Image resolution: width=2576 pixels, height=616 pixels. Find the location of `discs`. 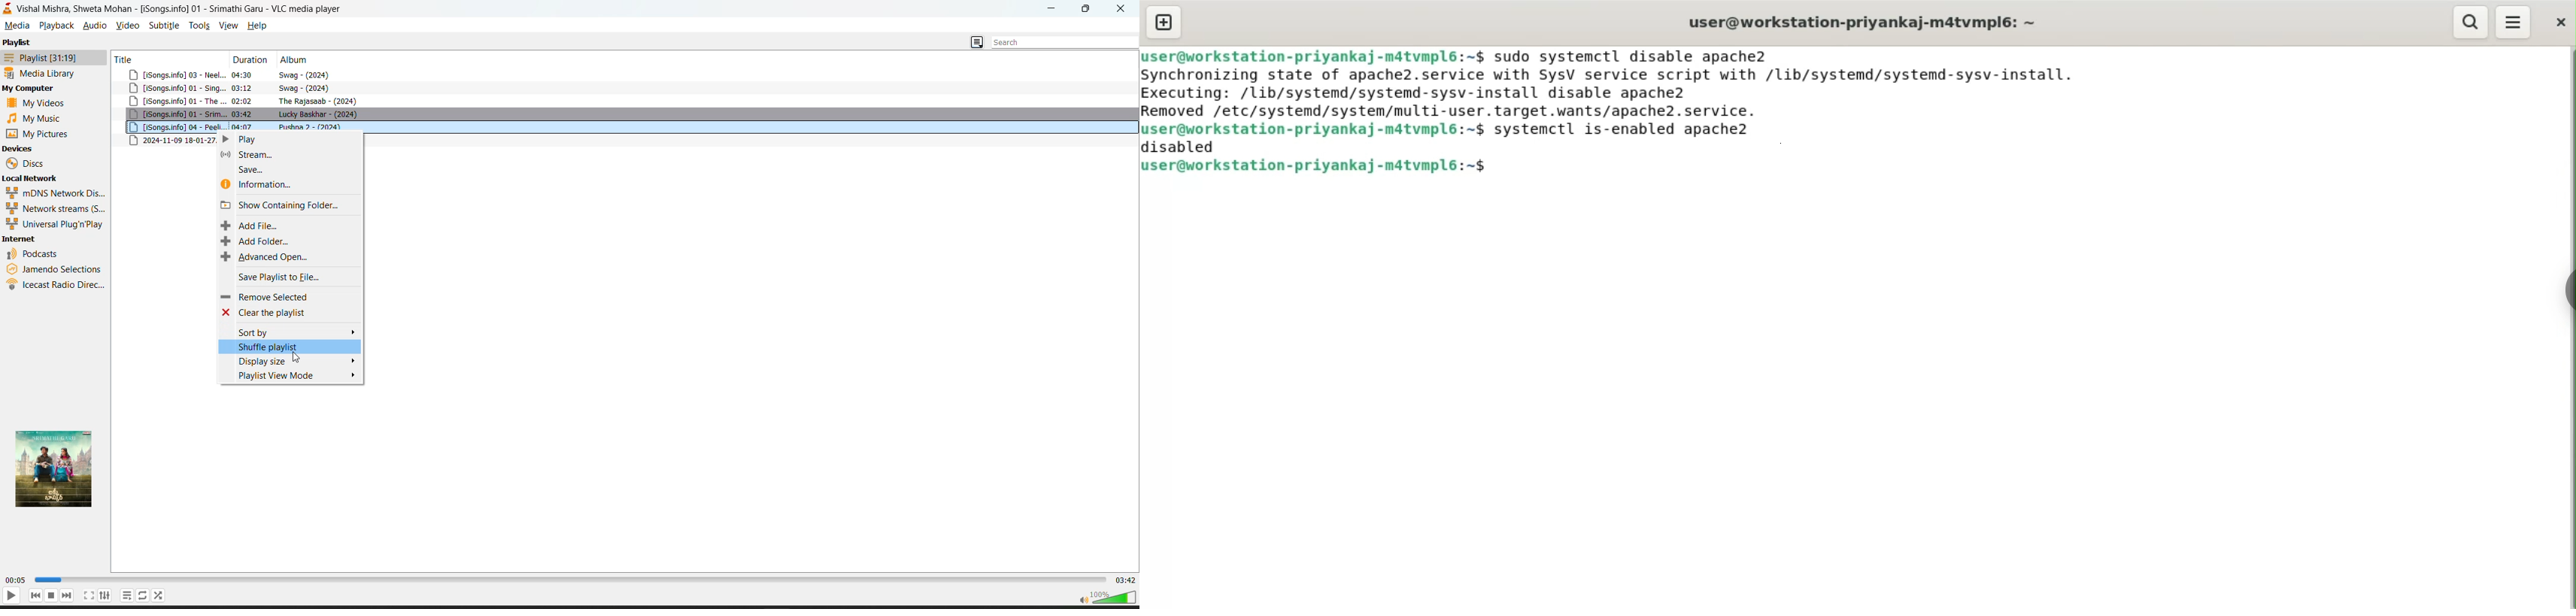

discs is located at coordinates (28, 164).